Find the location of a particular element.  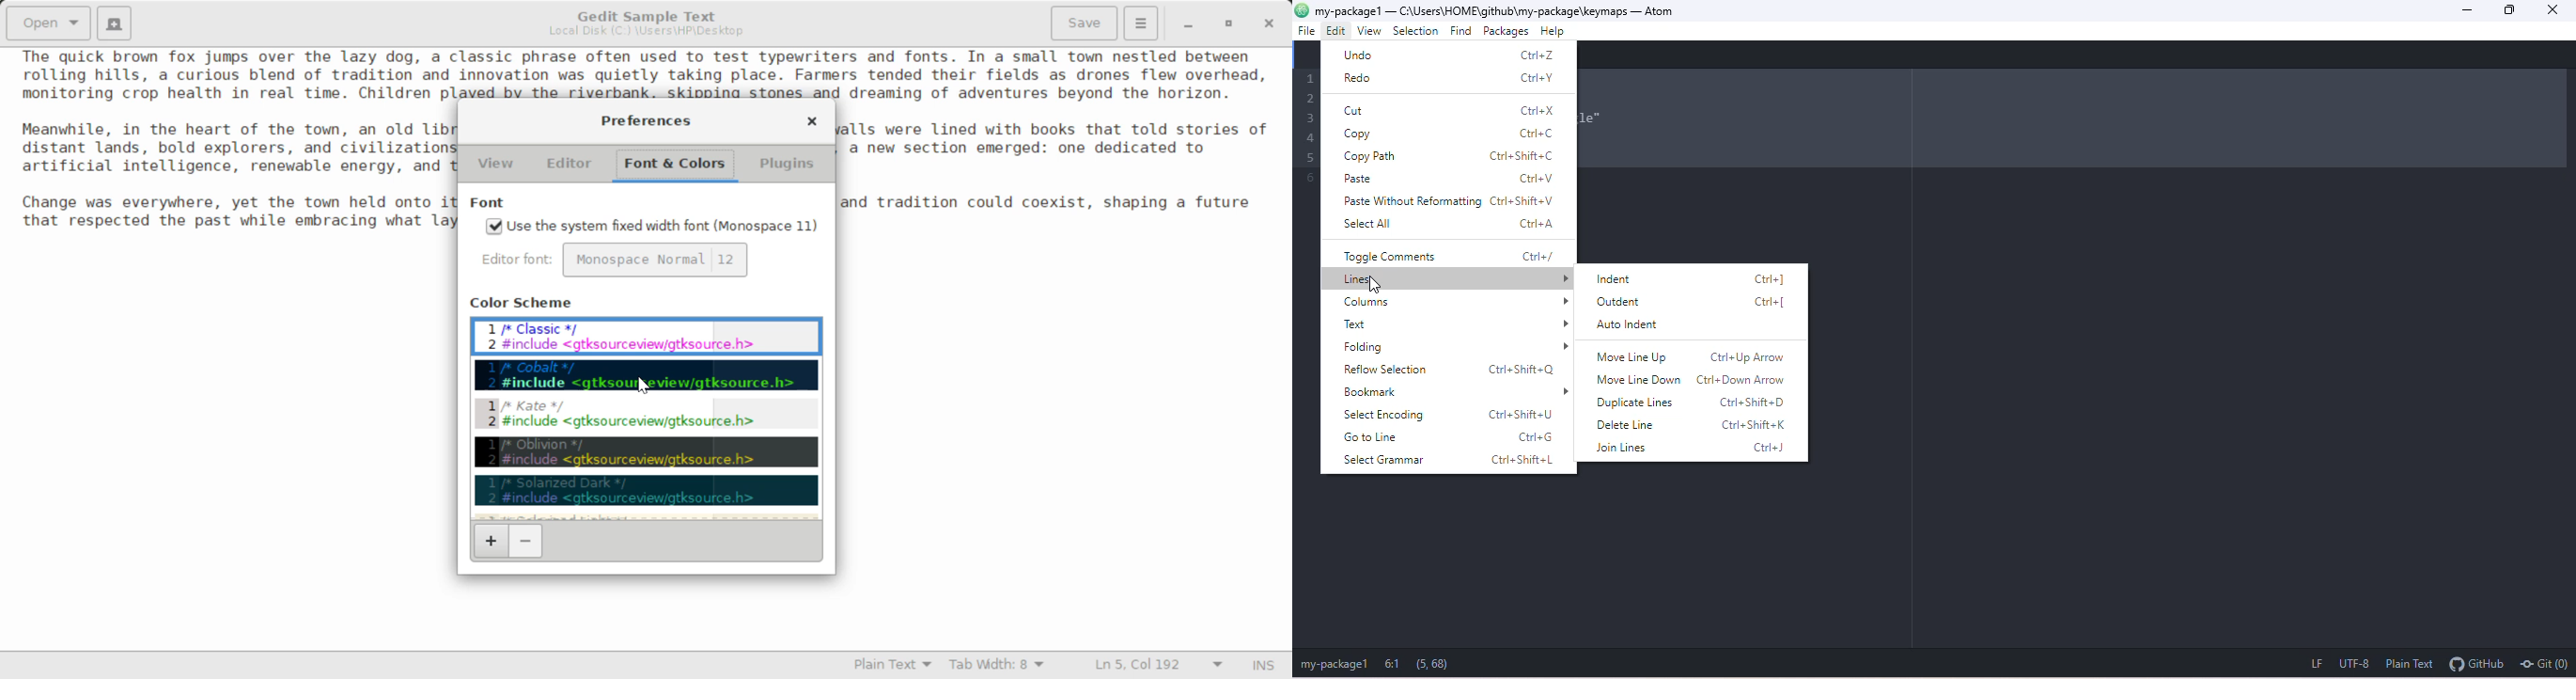

Oblivion Scheme is located at coordinates (648, 451).